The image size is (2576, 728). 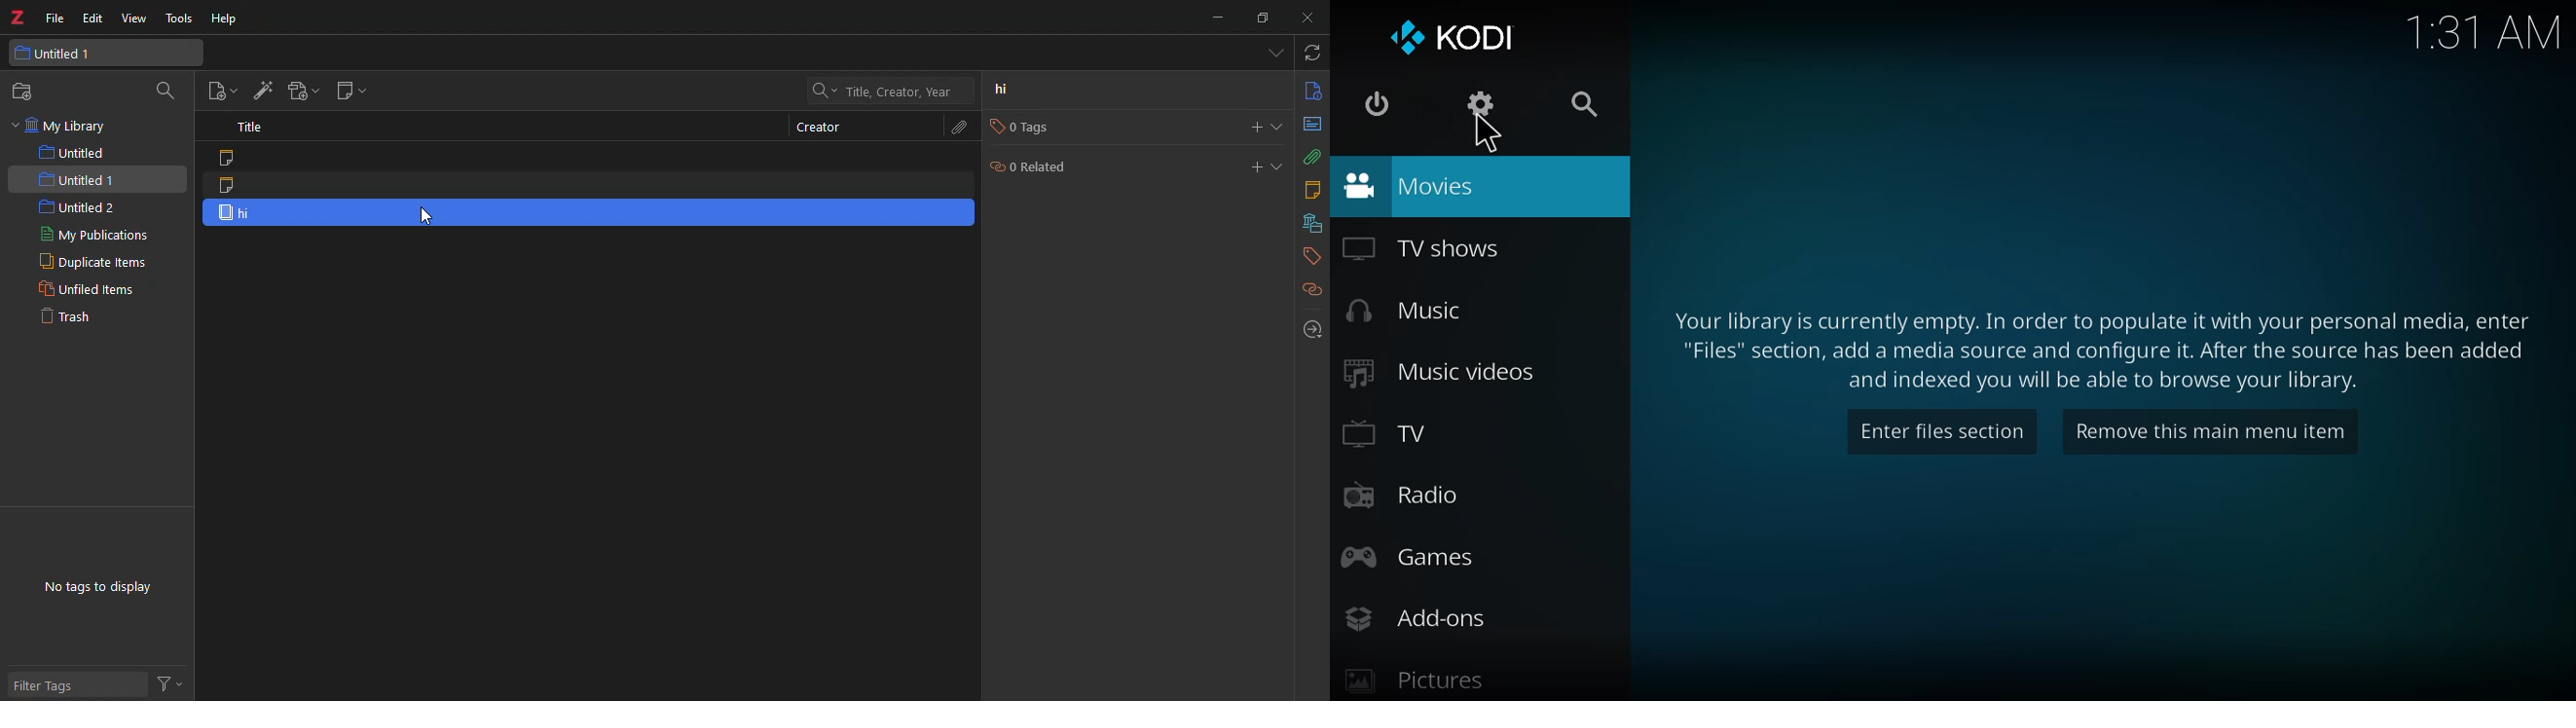 I want to click on view, so click(x=135, y=19).